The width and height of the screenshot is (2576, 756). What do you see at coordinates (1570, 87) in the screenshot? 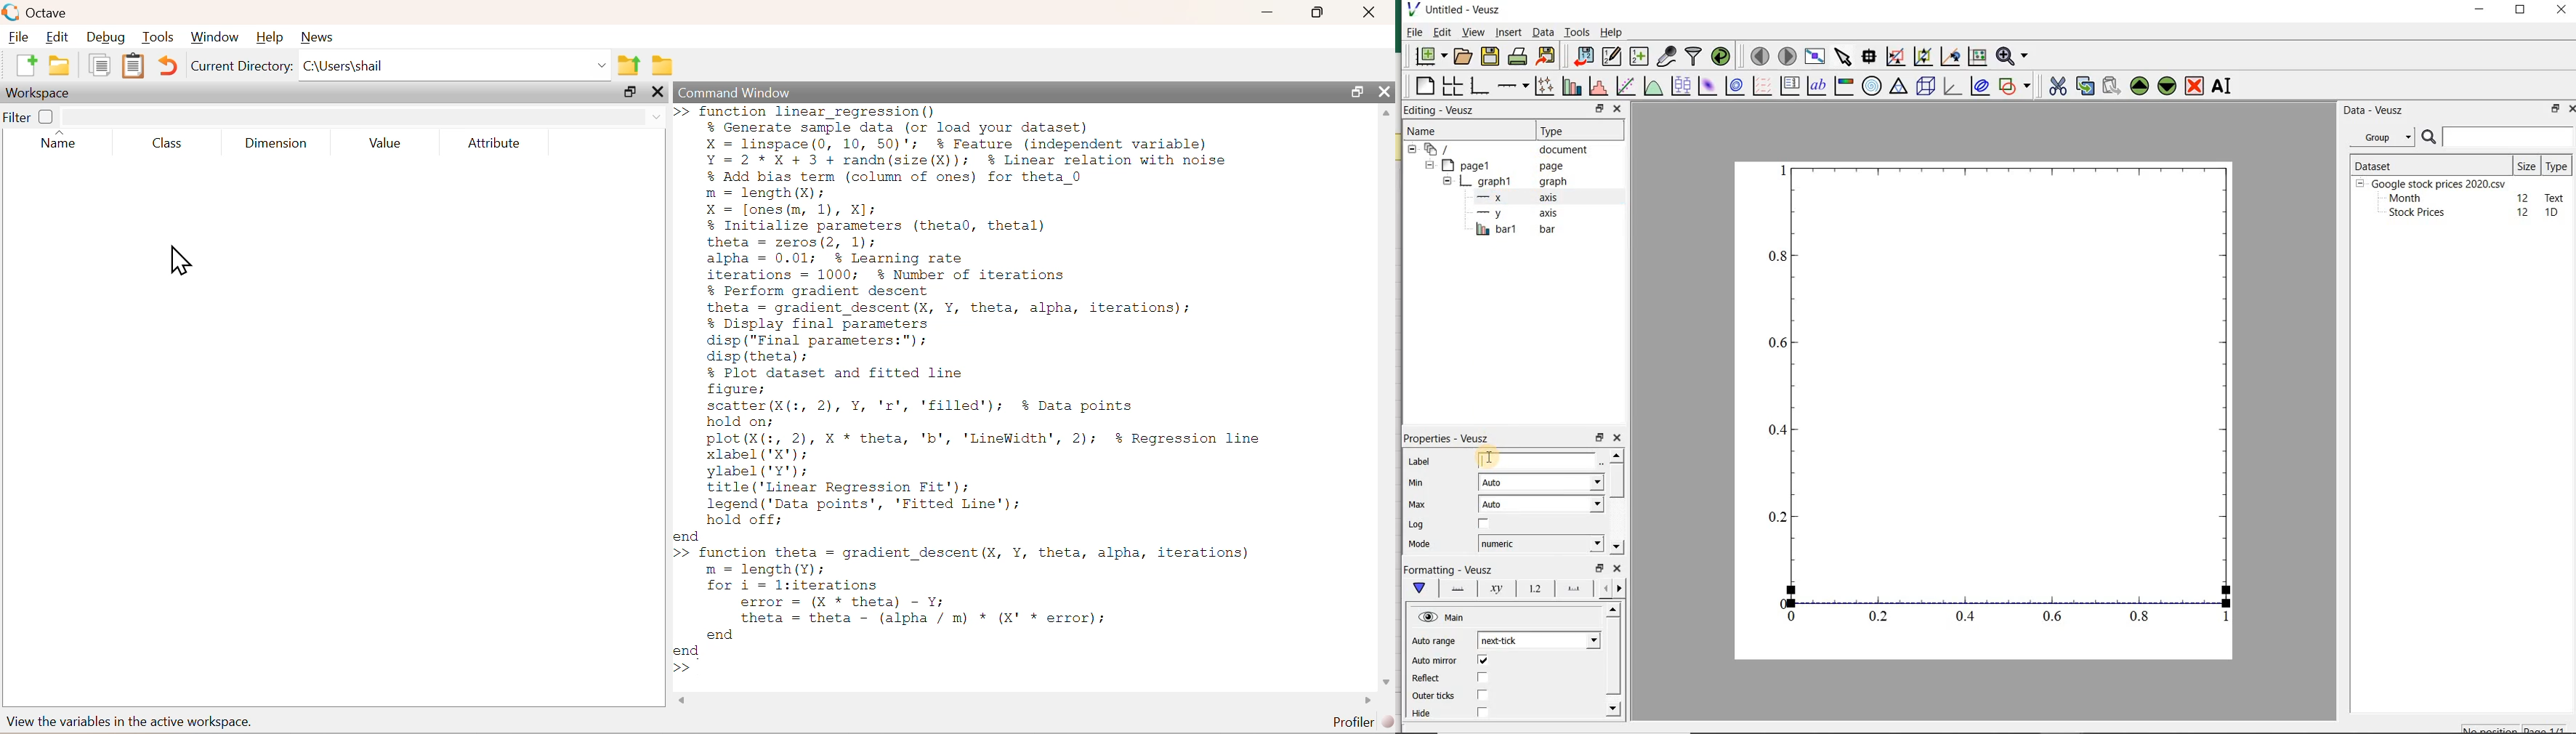
I see `plot bar charts` at bounding box center [1570, 87].